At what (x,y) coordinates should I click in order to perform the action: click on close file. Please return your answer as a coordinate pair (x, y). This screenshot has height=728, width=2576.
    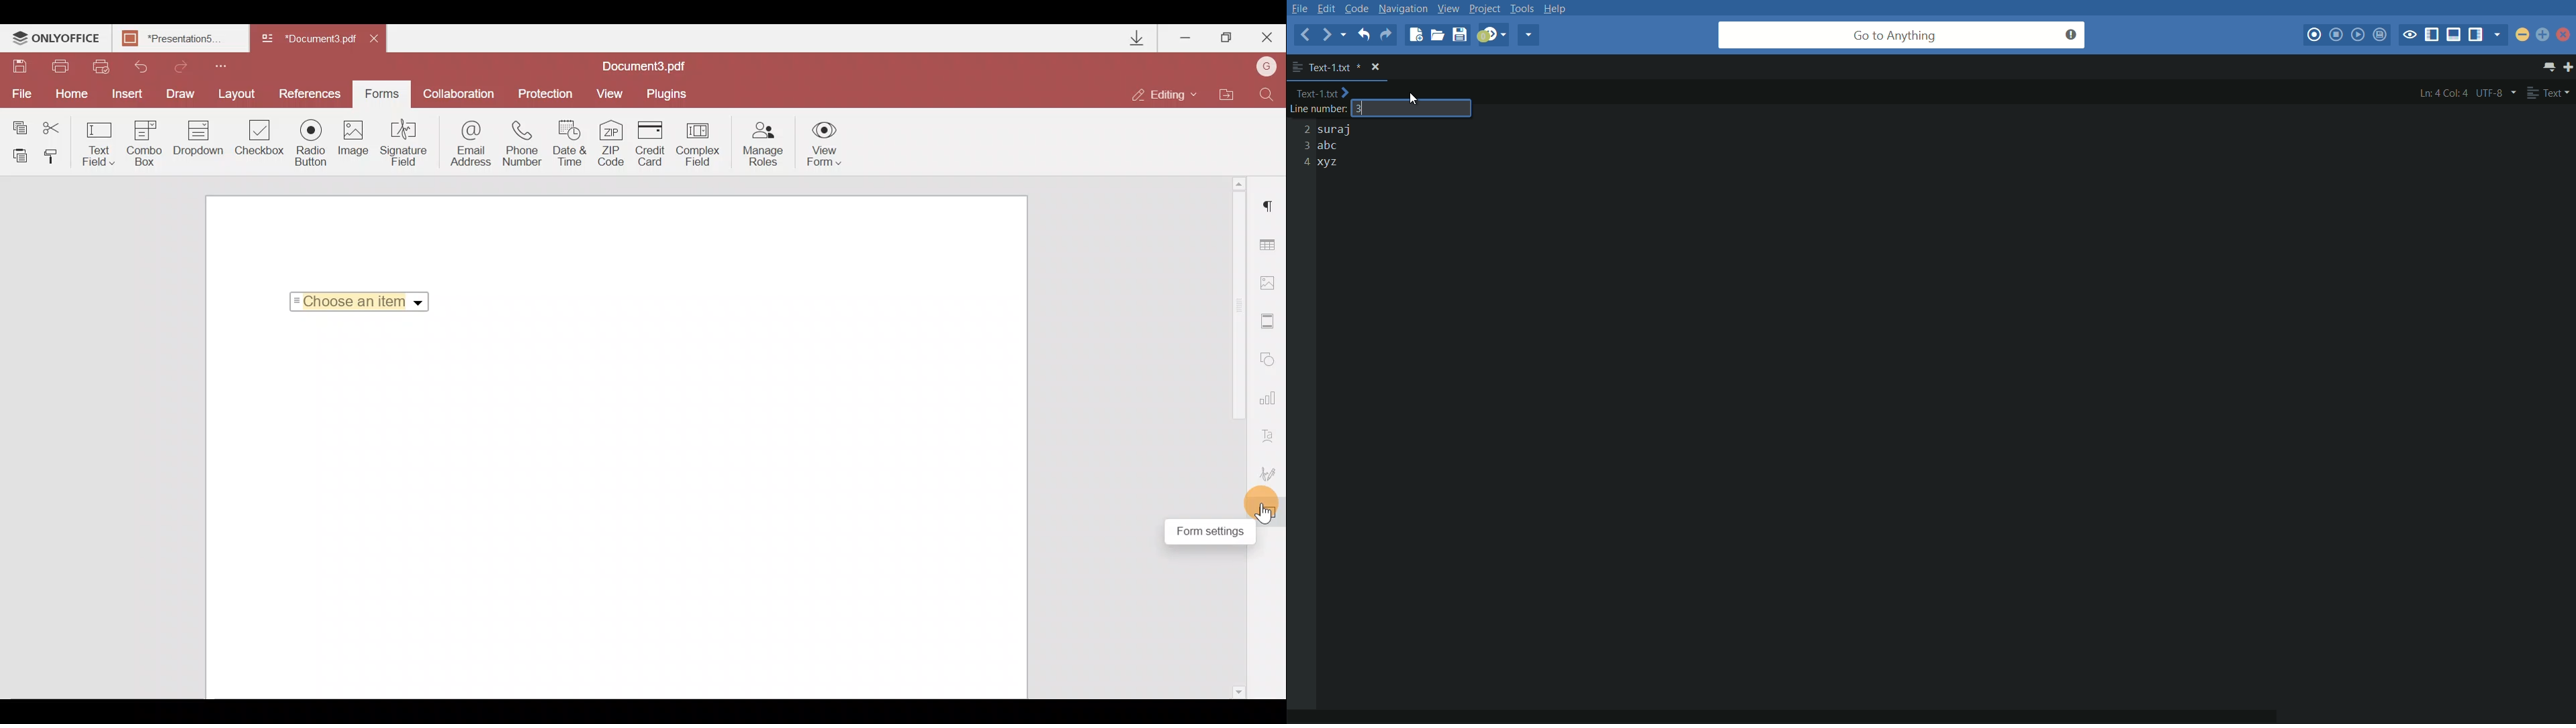
    Looking at the image, I should click on (1377, 67).